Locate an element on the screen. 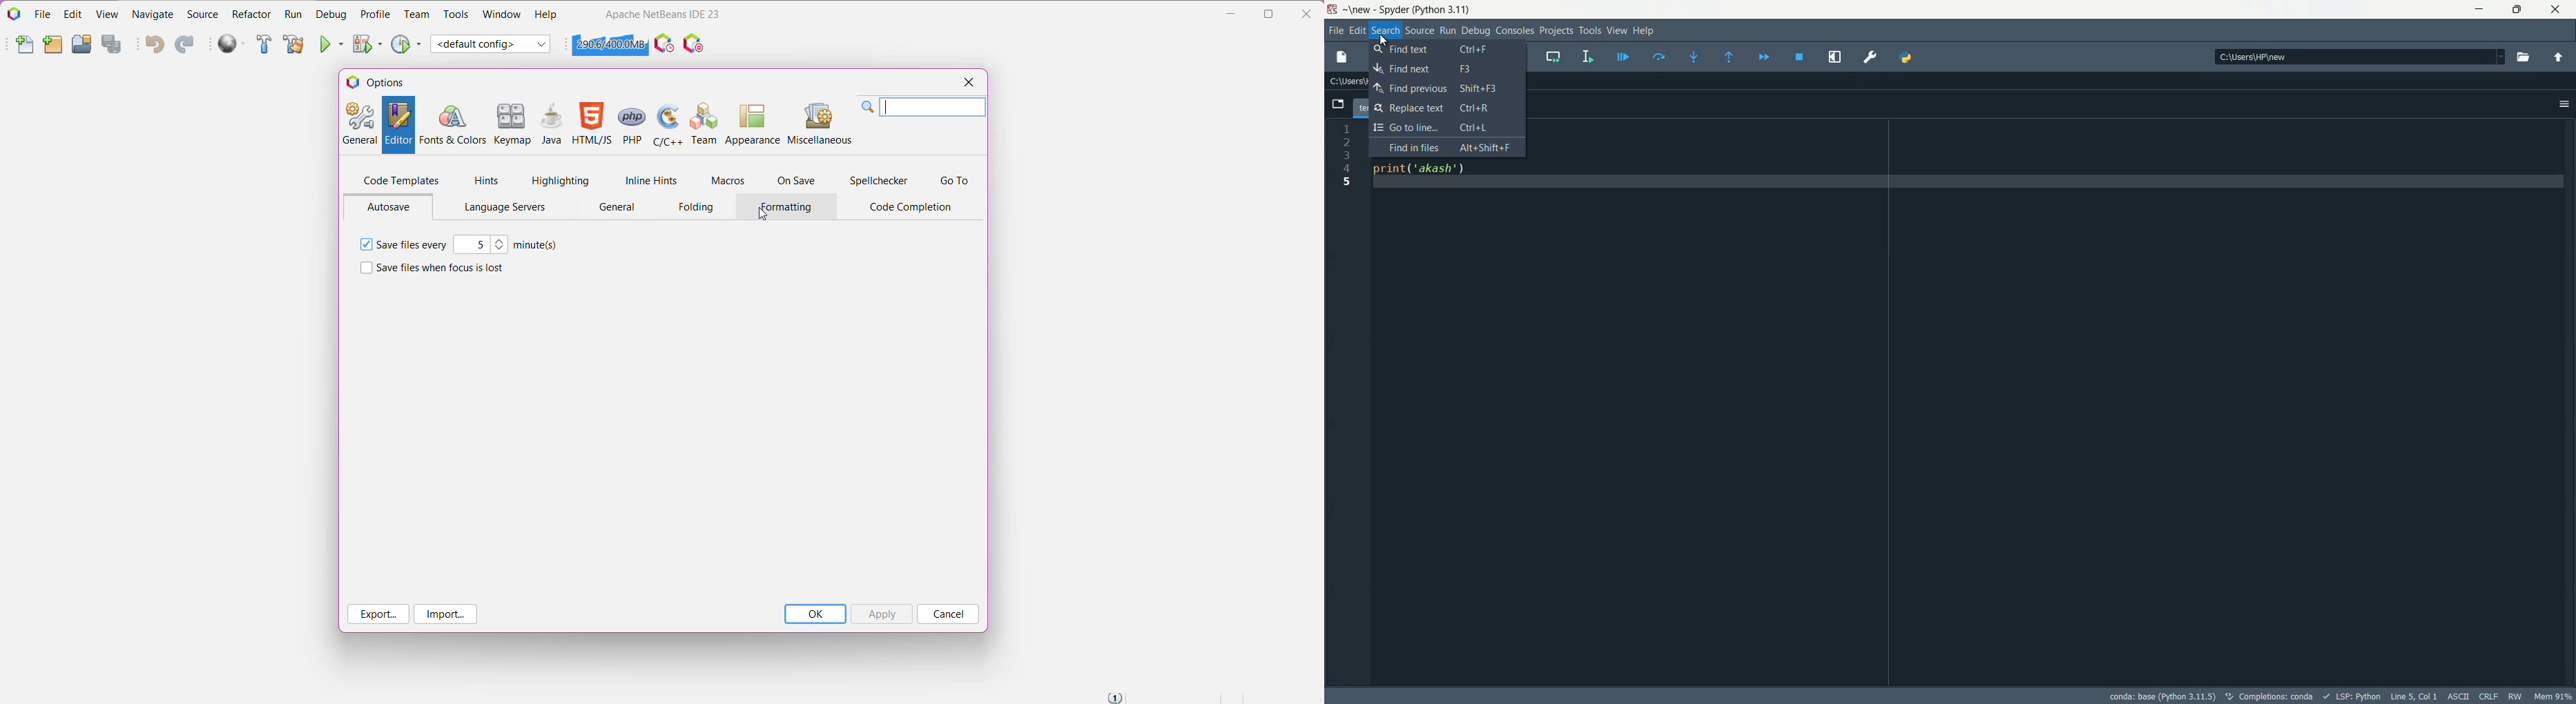  browse directory is located at coordinates (2524, 56).